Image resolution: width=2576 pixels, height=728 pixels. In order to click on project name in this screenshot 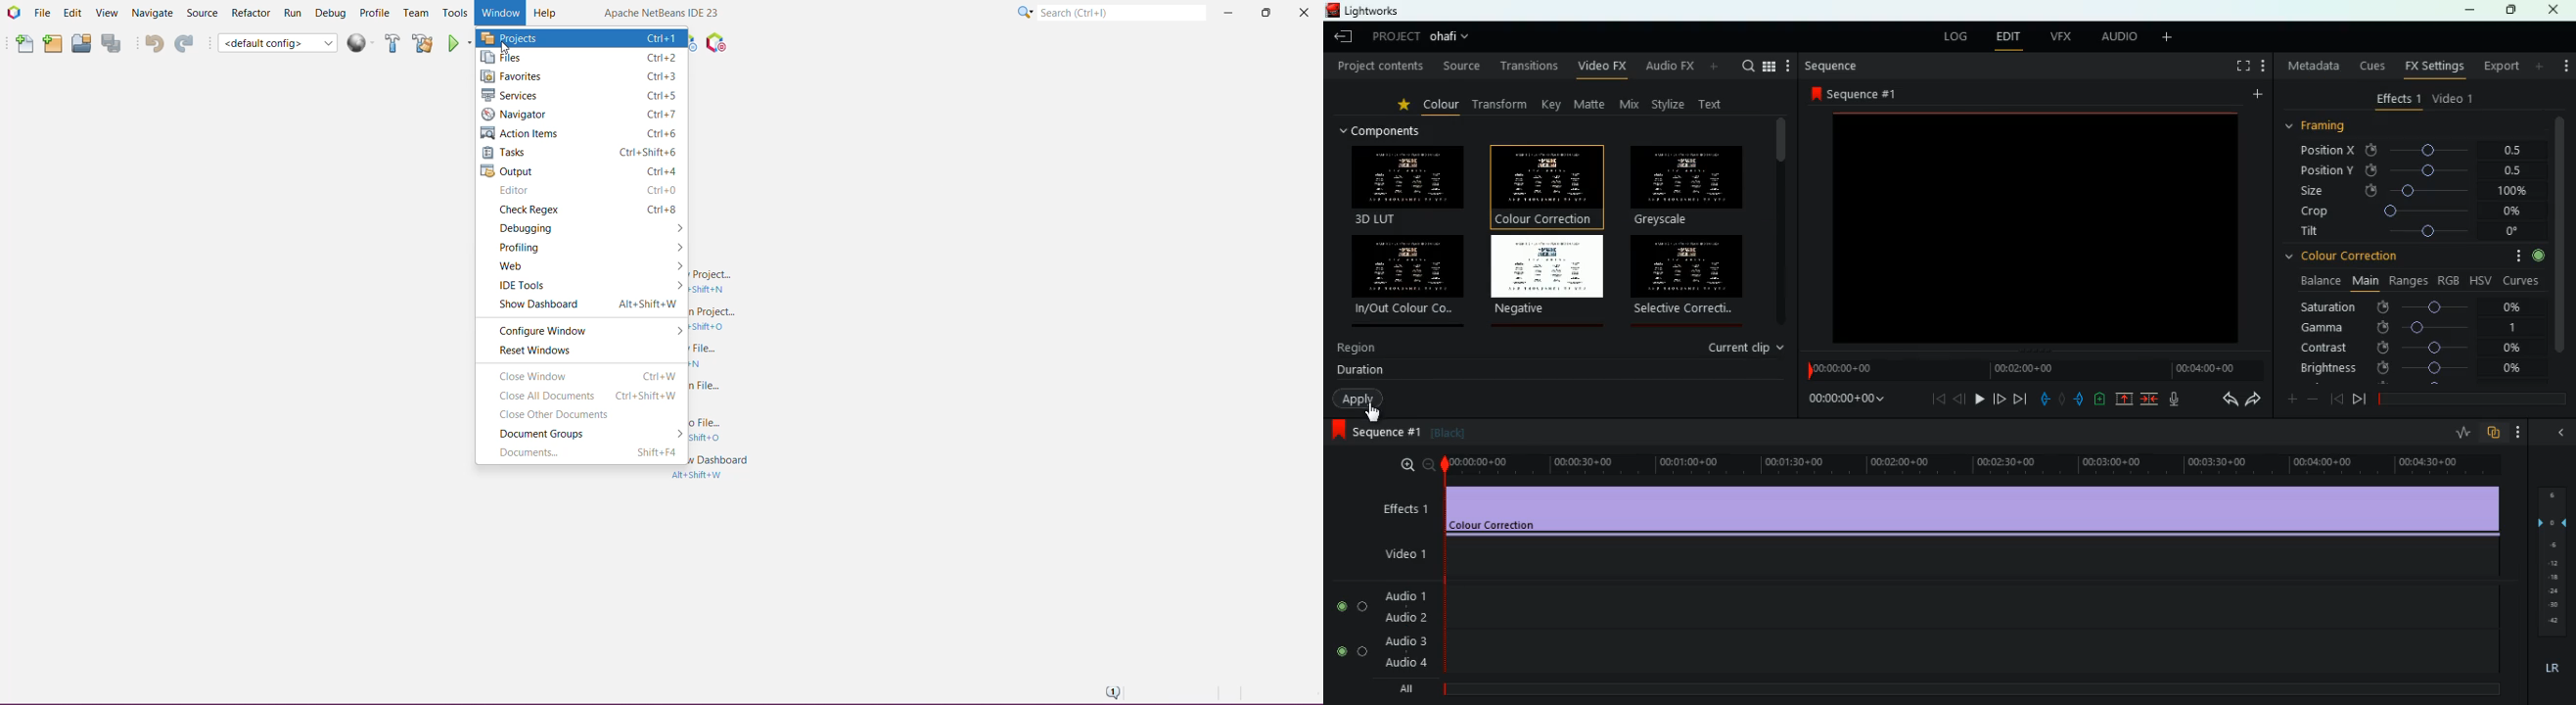, I will do `click(1452, 36)`.